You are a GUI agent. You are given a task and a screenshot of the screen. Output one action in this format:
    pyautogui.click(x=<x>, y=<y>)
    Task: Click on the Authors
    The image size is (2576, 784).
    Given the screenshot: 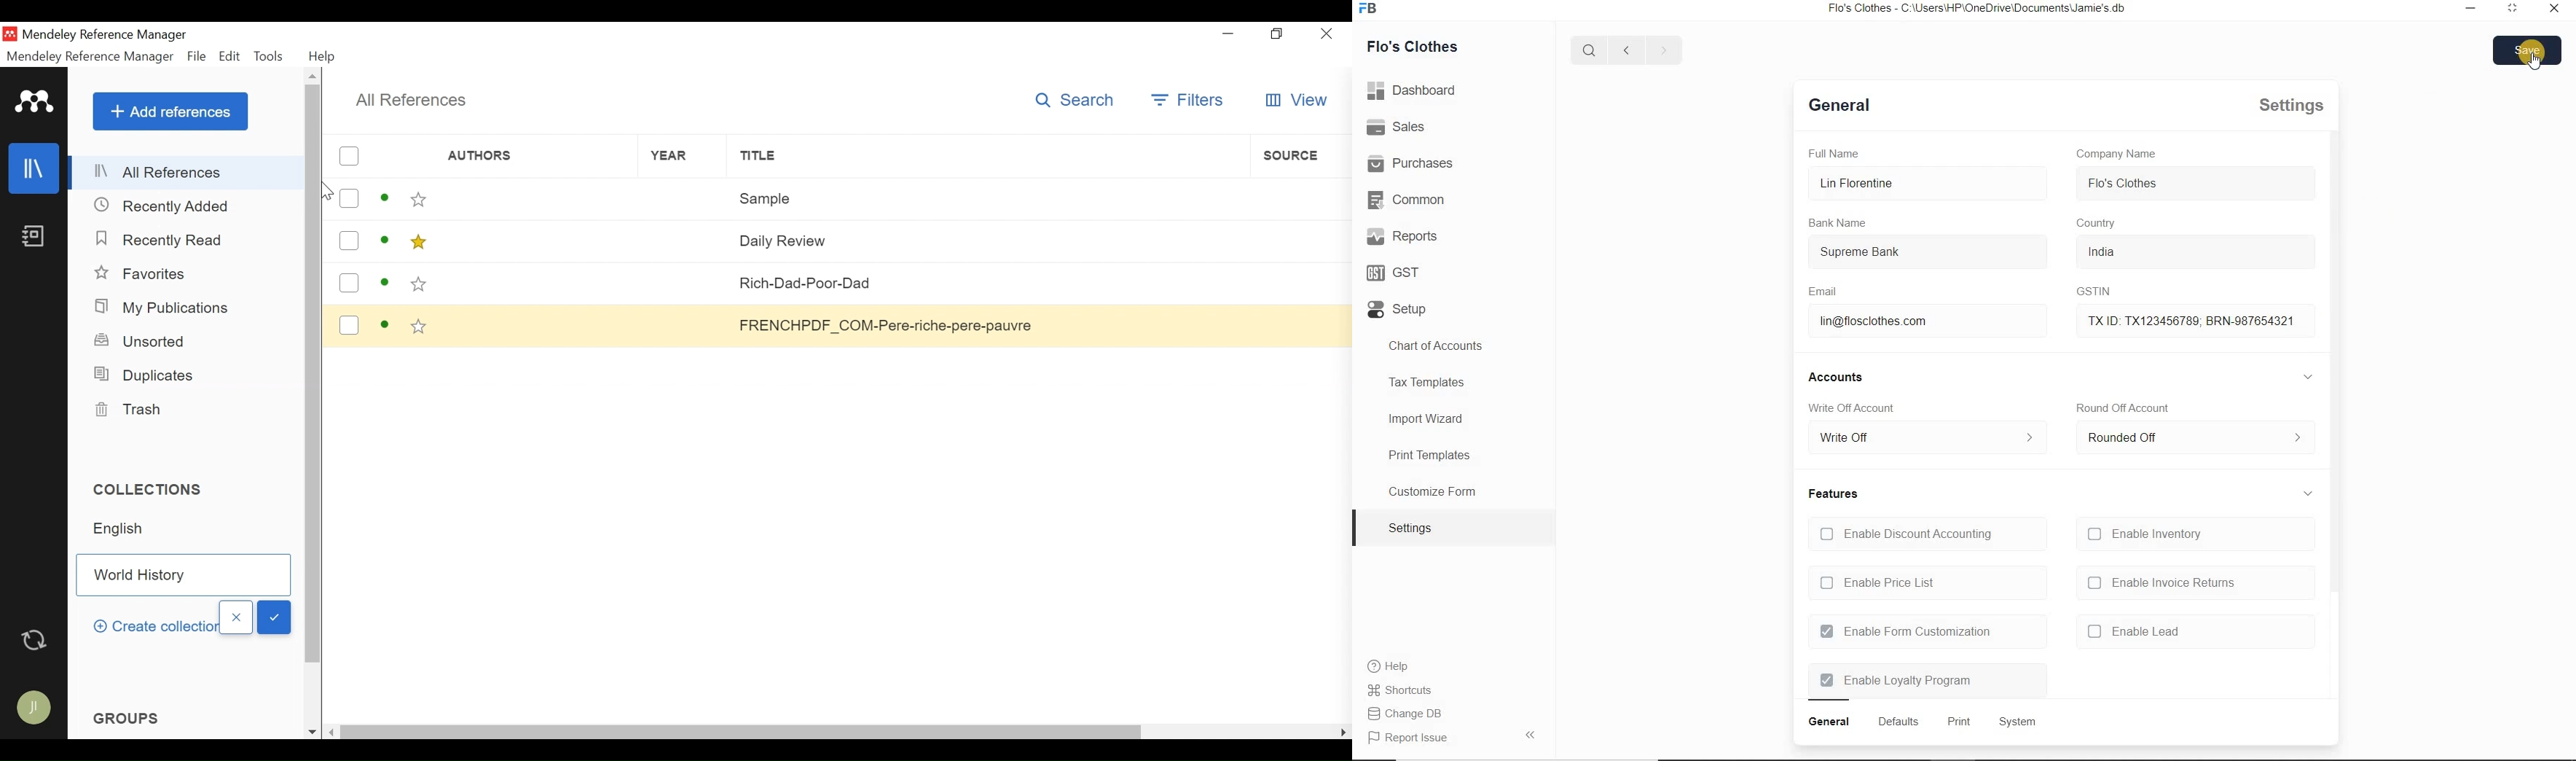 What is the action you would take?
    pyautogui.click(x=535, y=240)
    